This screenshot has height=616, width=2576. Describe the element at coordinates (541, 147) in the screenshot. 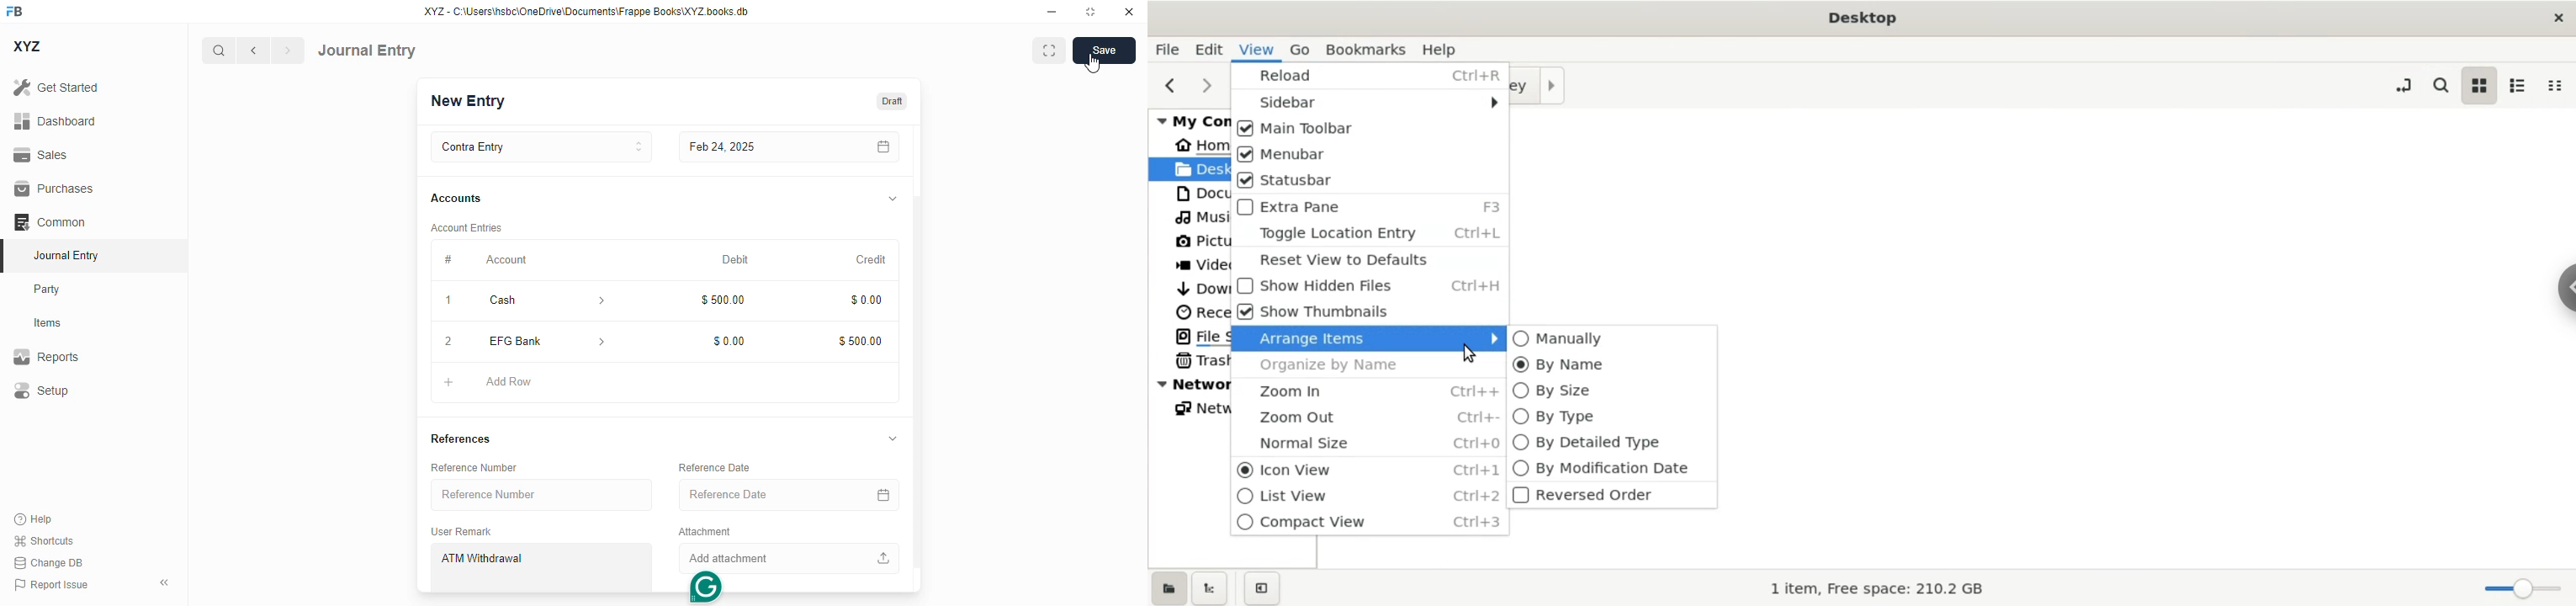

I see `contra entry ` at that location.